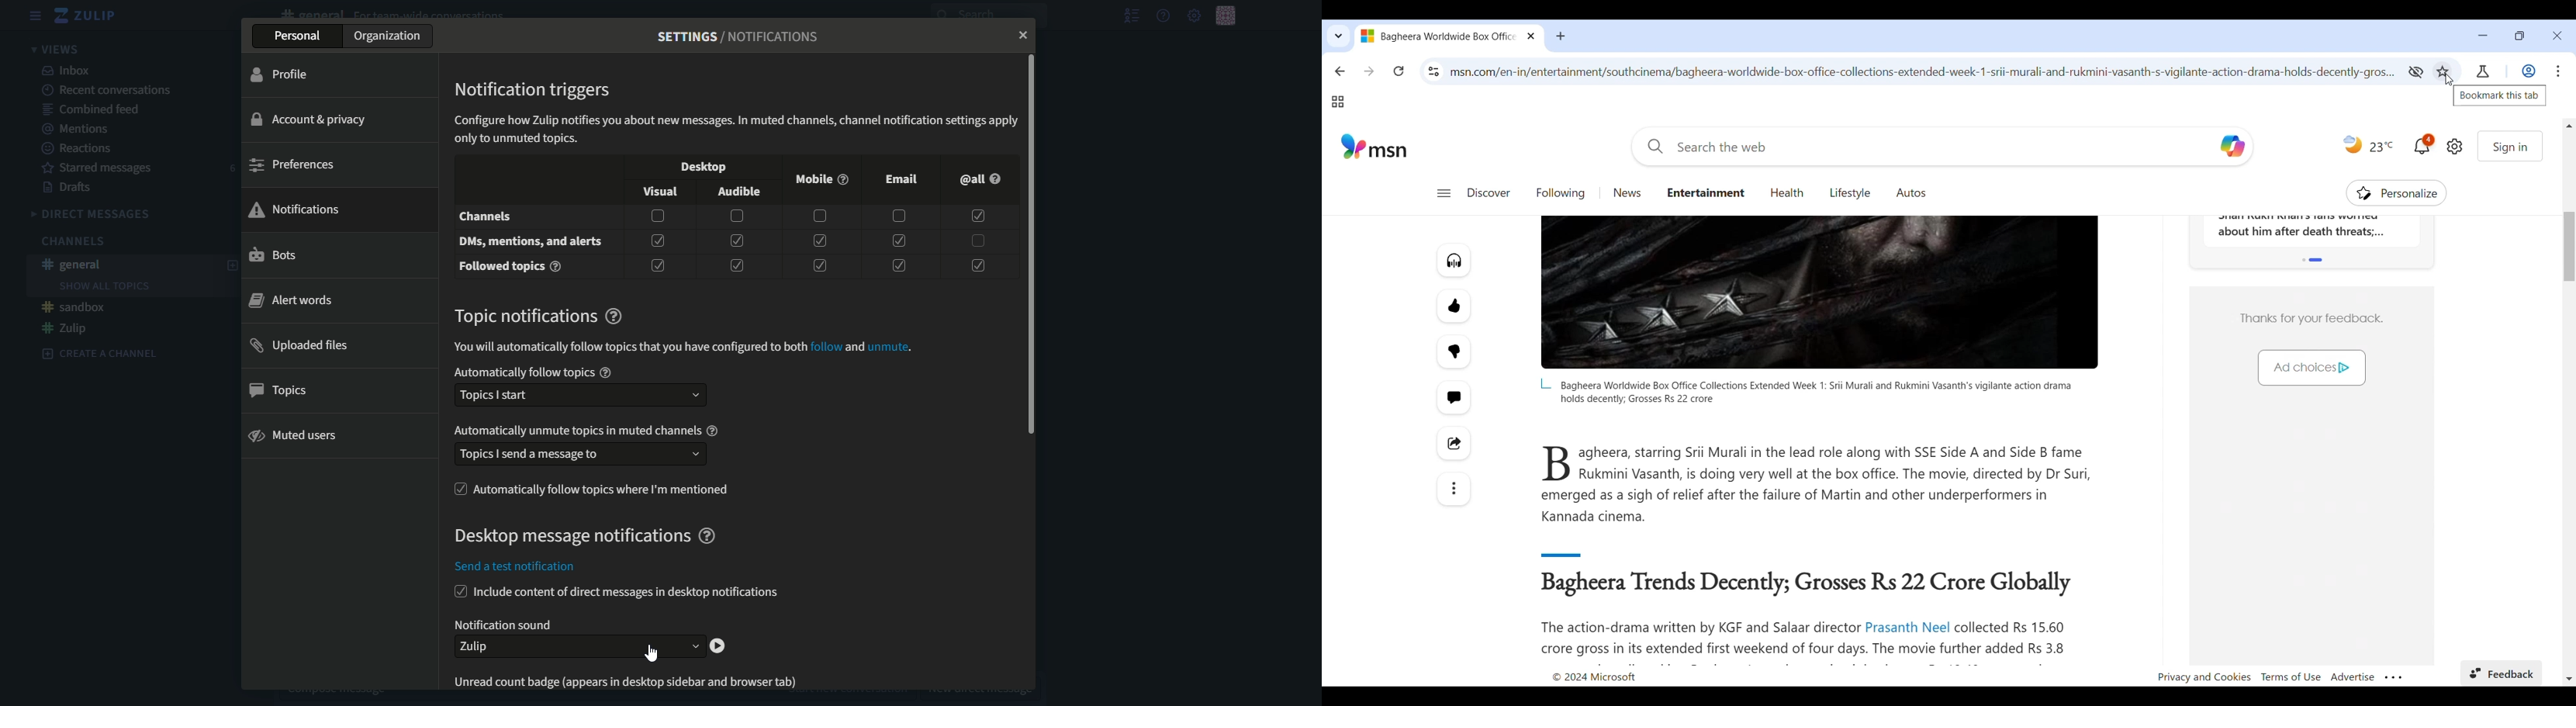  What do you see at coordinates (2559, 71) in the screenshot?
I see `Customize and control Chromium` at bounding box center [2559, 71].